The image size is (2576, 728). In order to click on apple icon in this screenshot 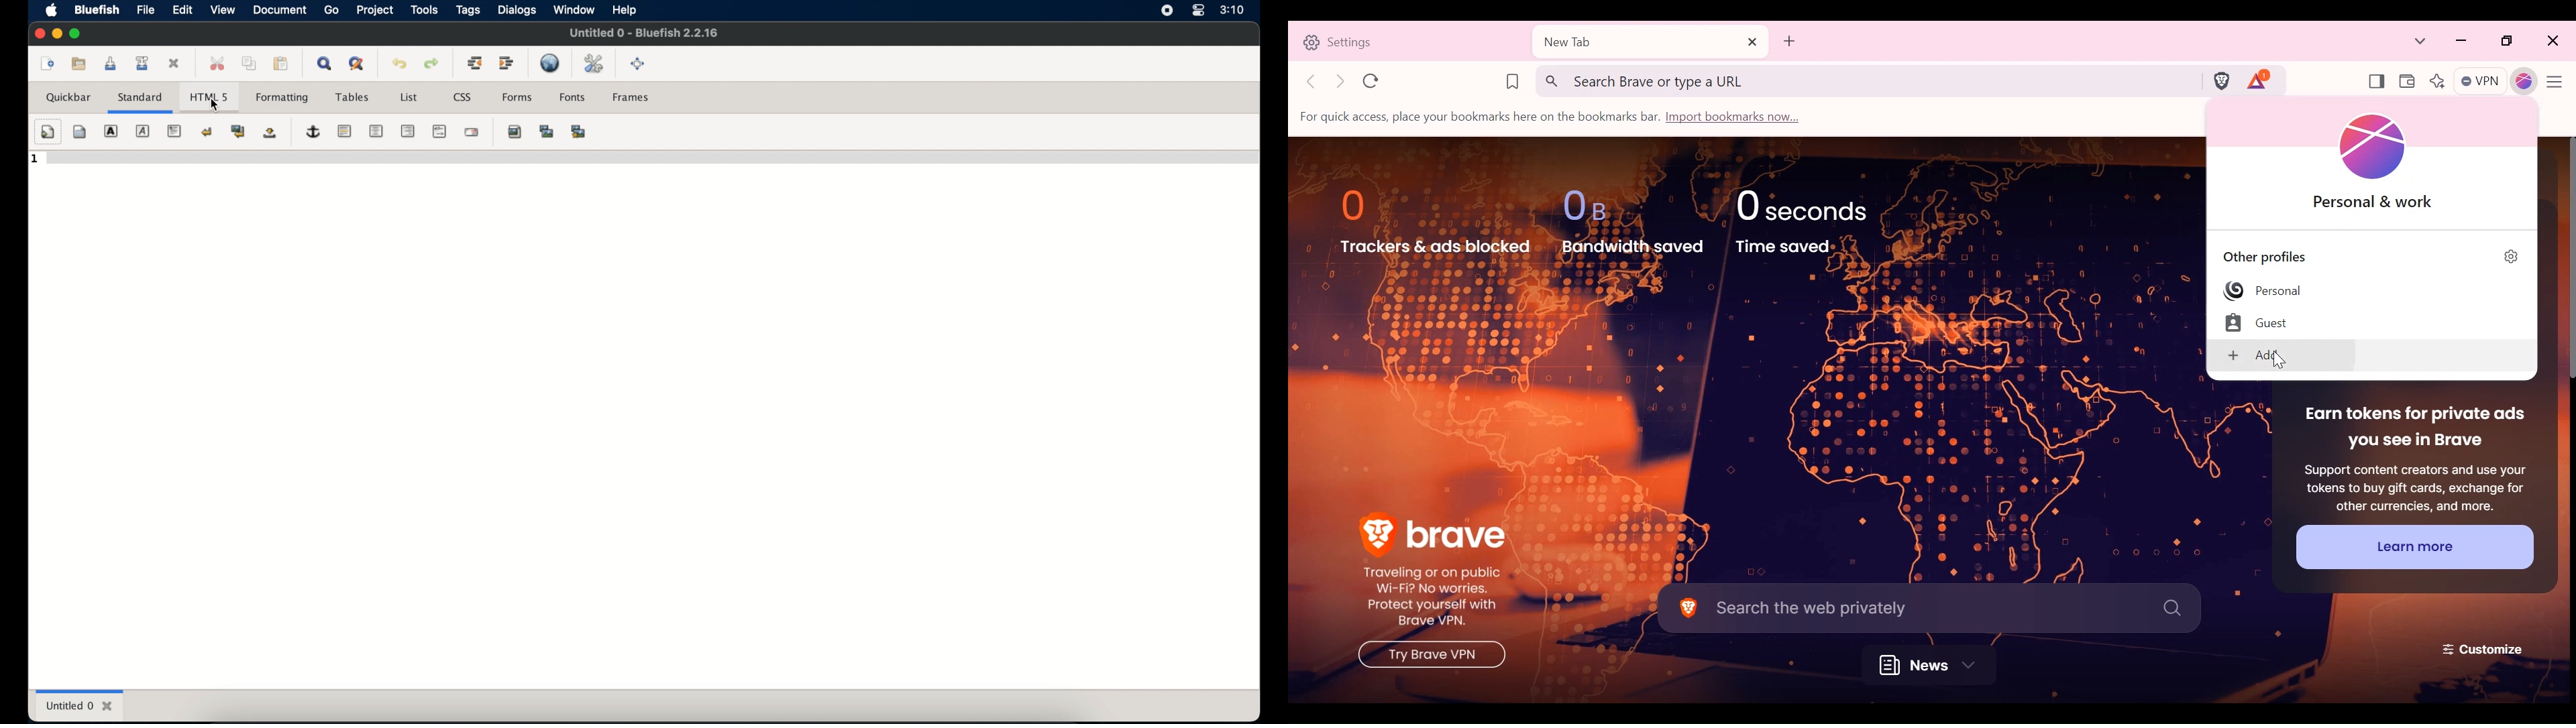, I will do `click(52, 11)`.